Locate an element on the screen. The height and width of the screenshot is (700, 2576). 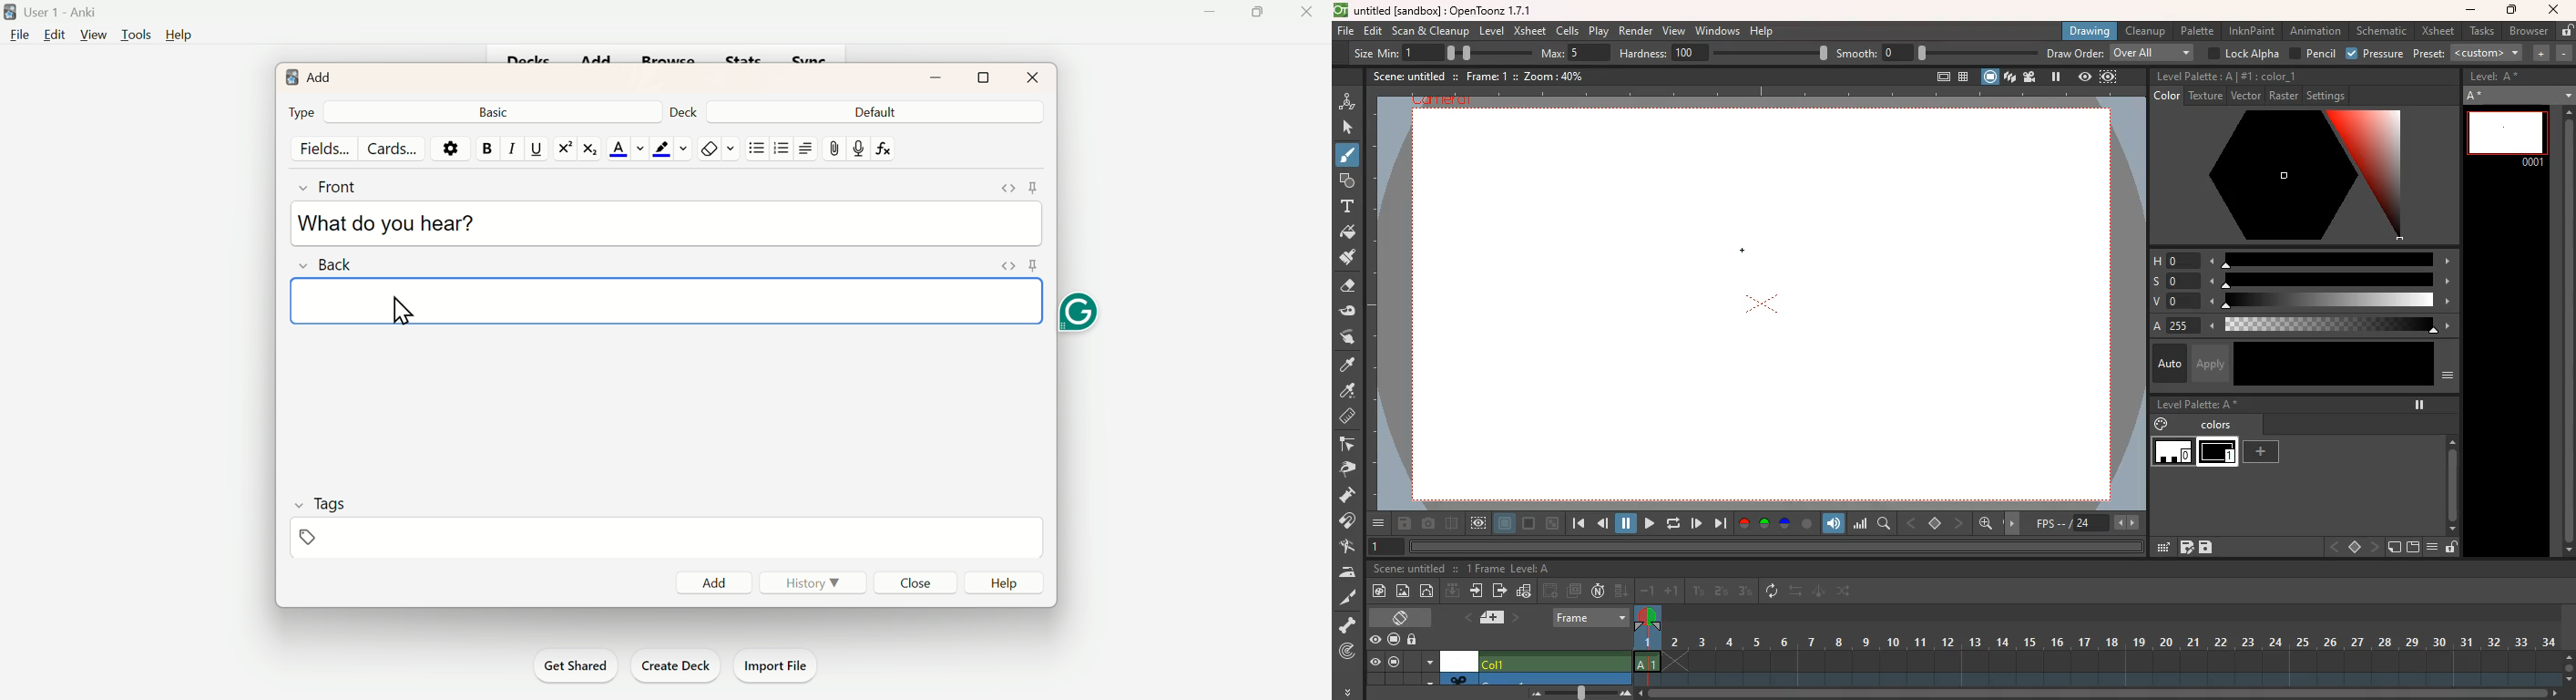
#1:color_1 is located at coordinates (2270, 77).